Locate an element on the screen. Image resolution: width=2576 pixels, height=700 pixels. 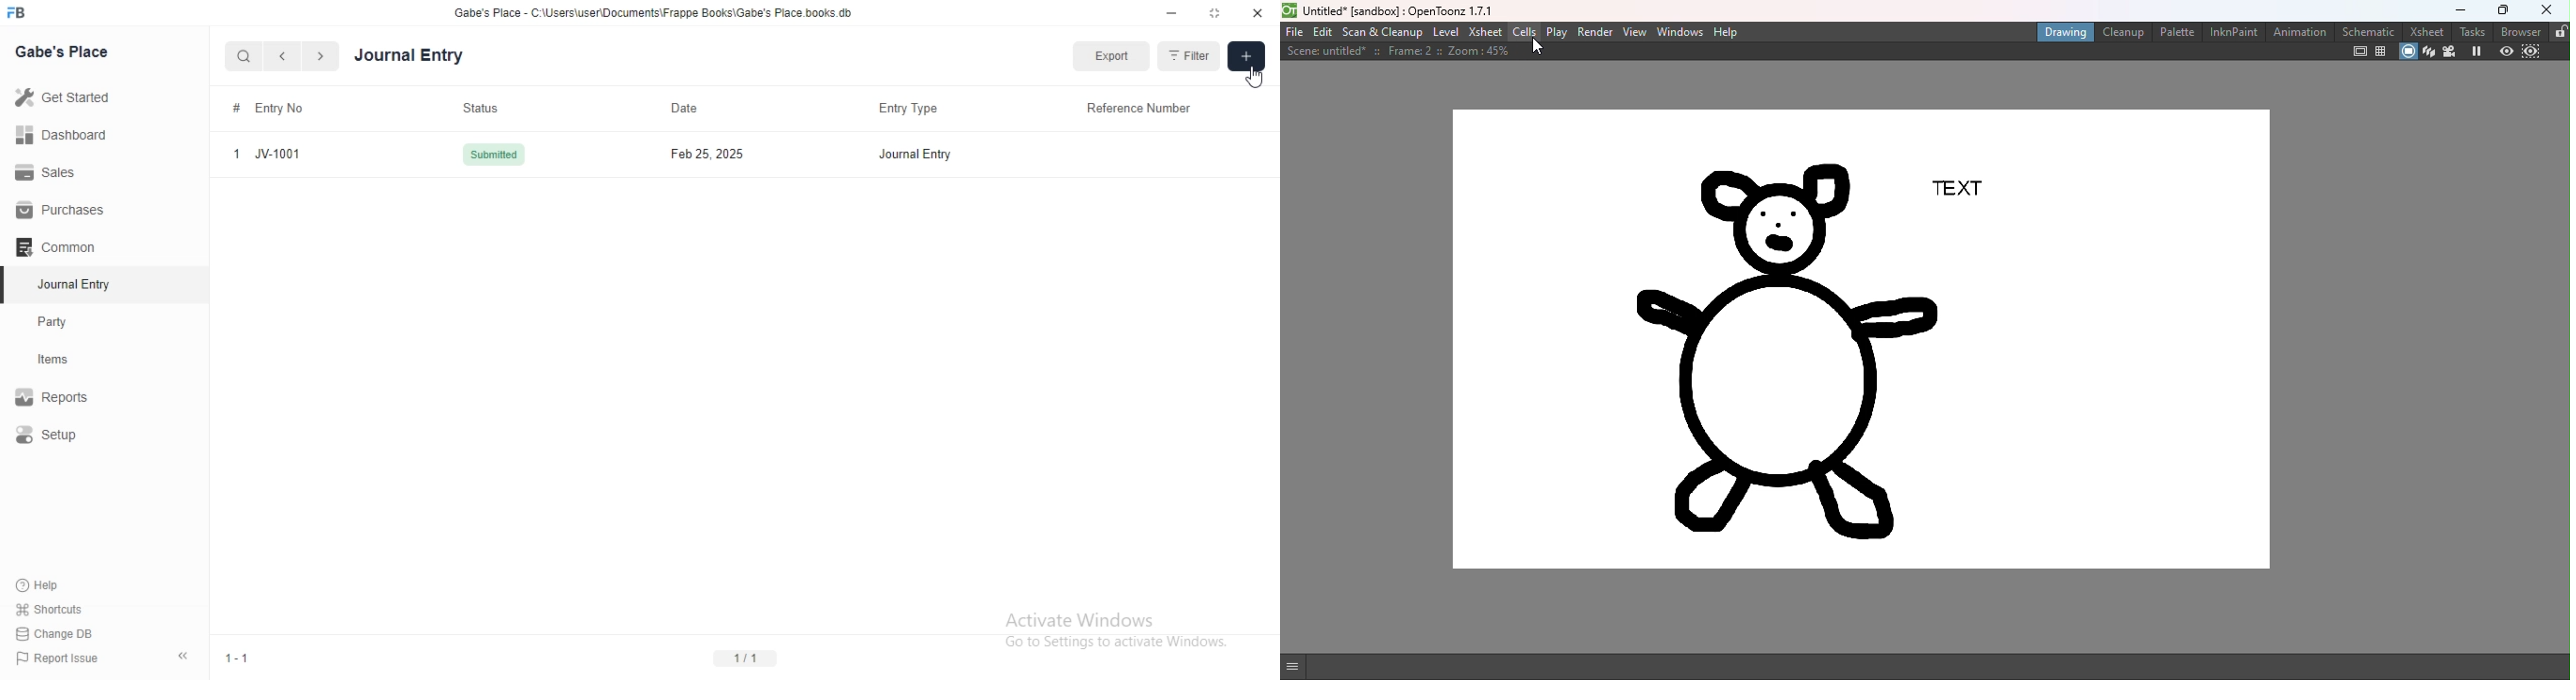
minimize is located at coordinates (2459, 11).